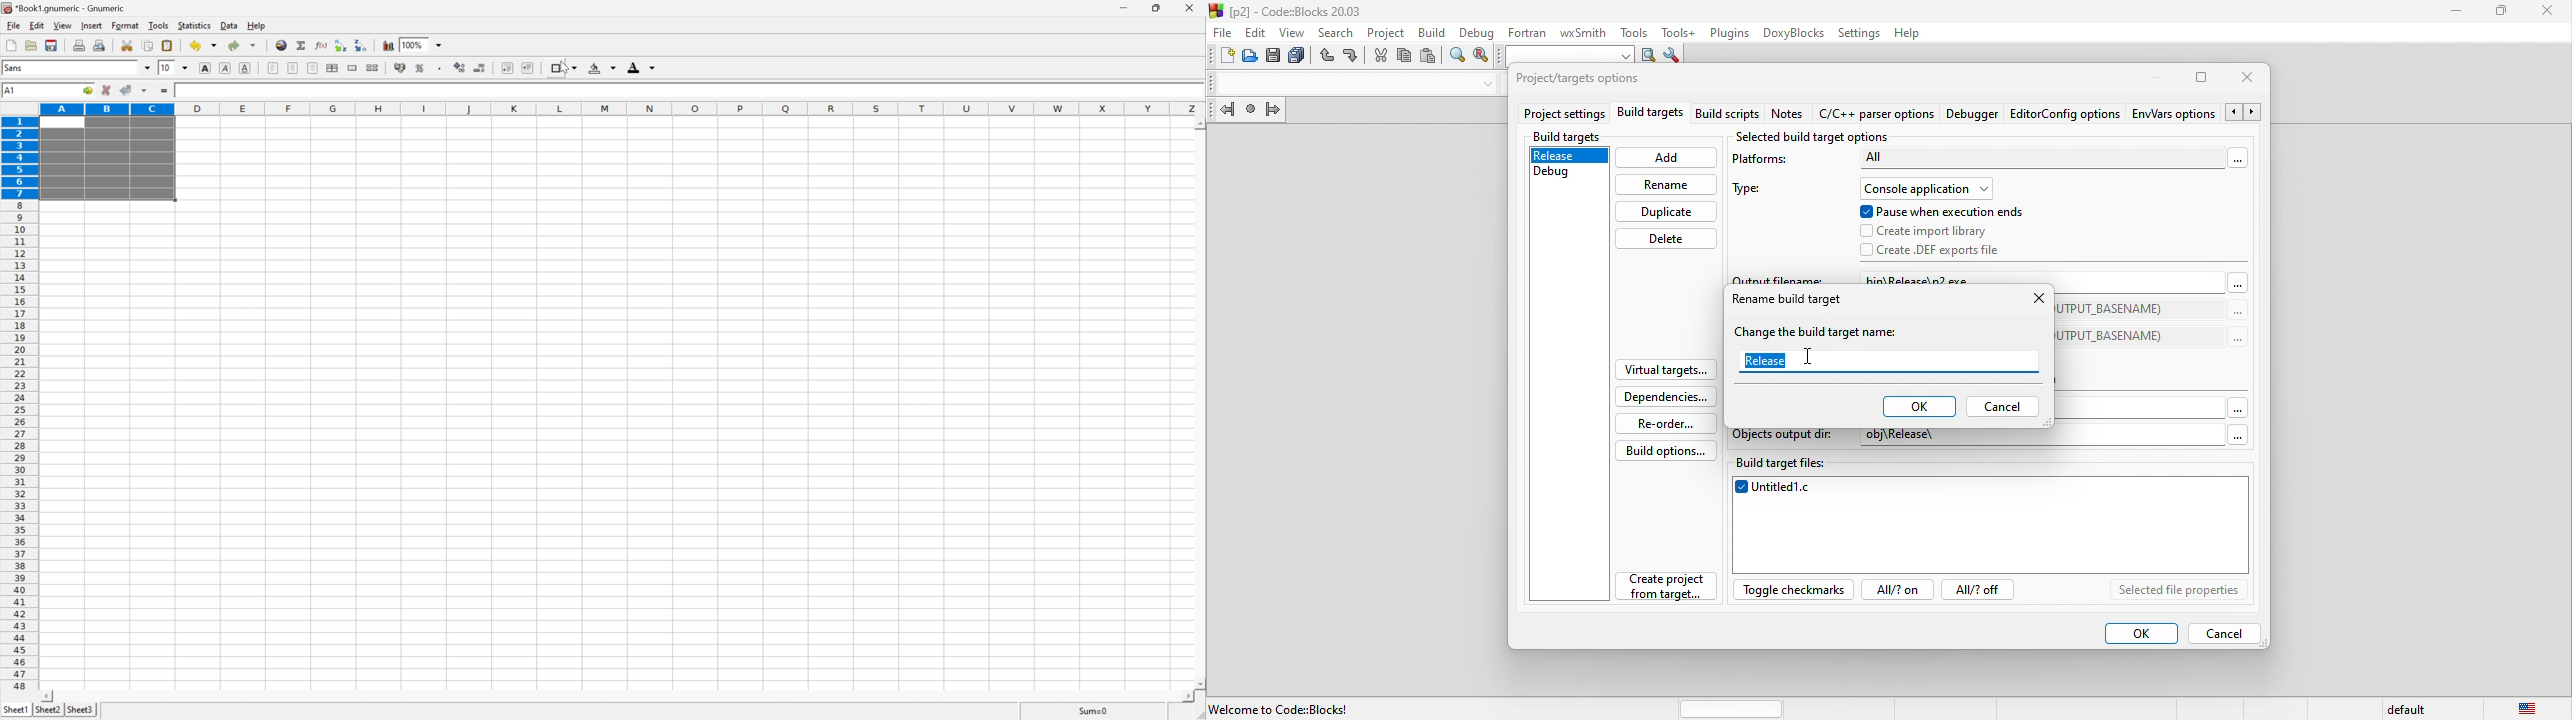 The image size is (2576, 728). What do you see at coordinates (1667, 158) in the screenshot?
I see `add` at bounding box center [1667, 158].